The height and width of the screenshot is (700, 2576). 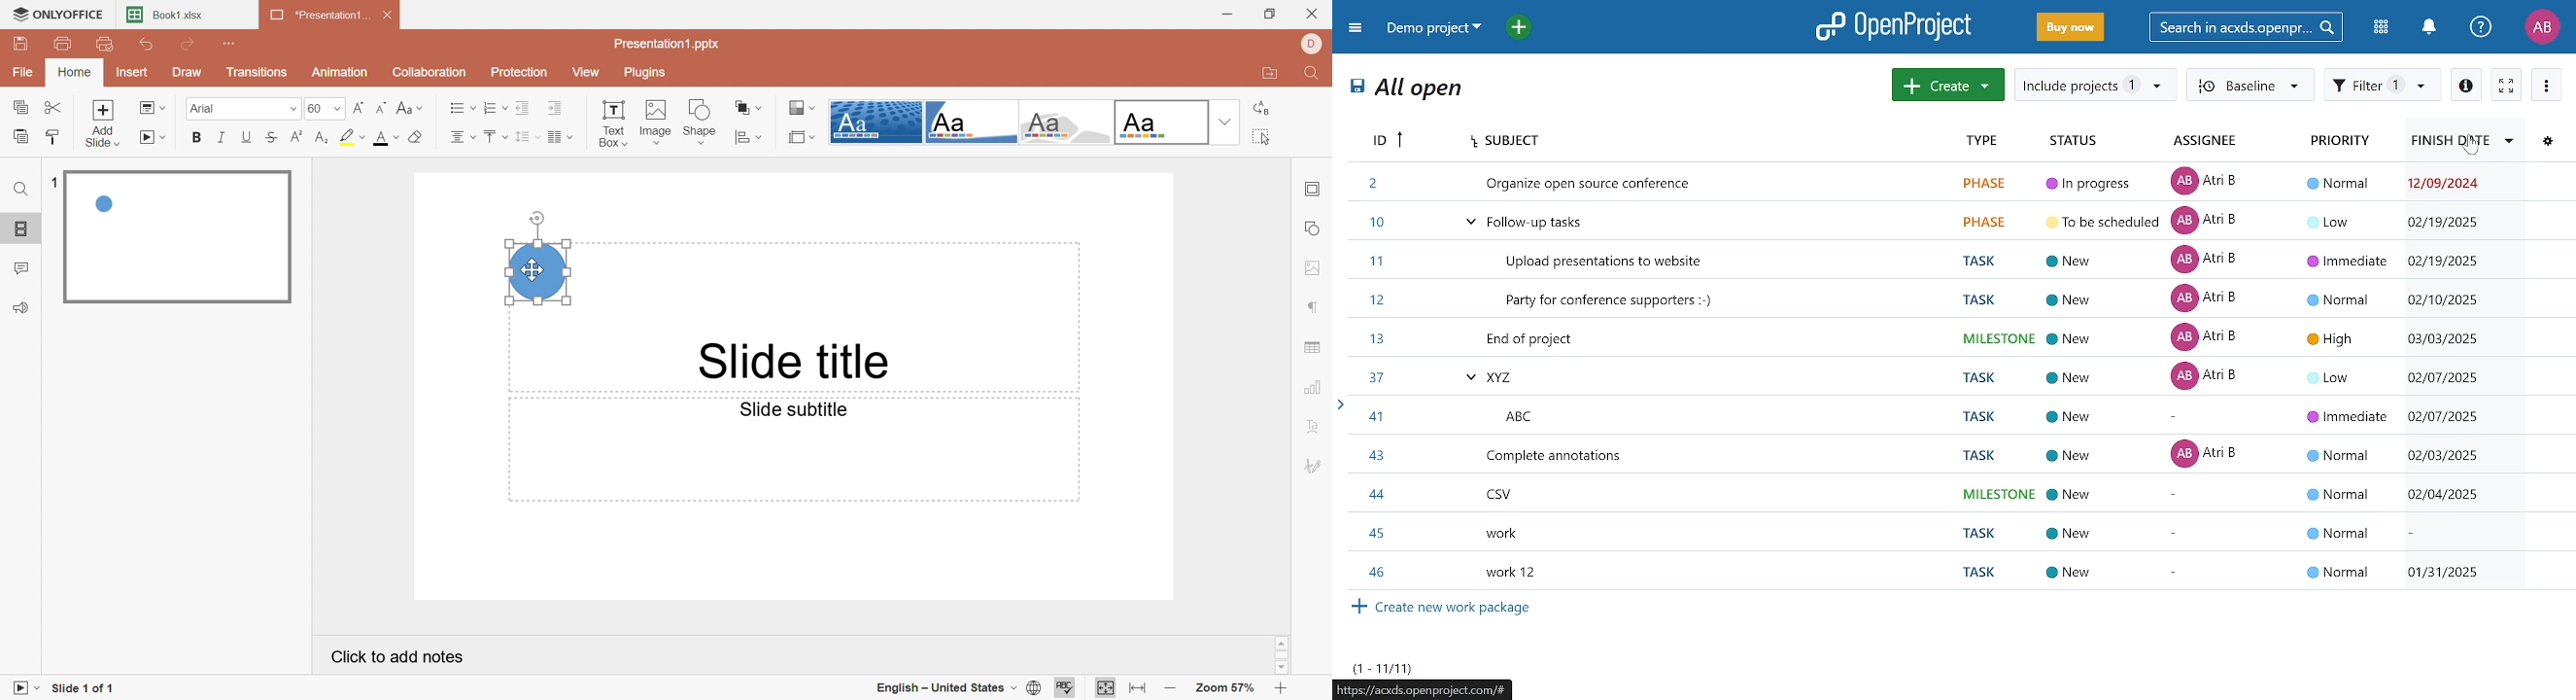 I want to click on Table settings, so click(x=1317, y=344).